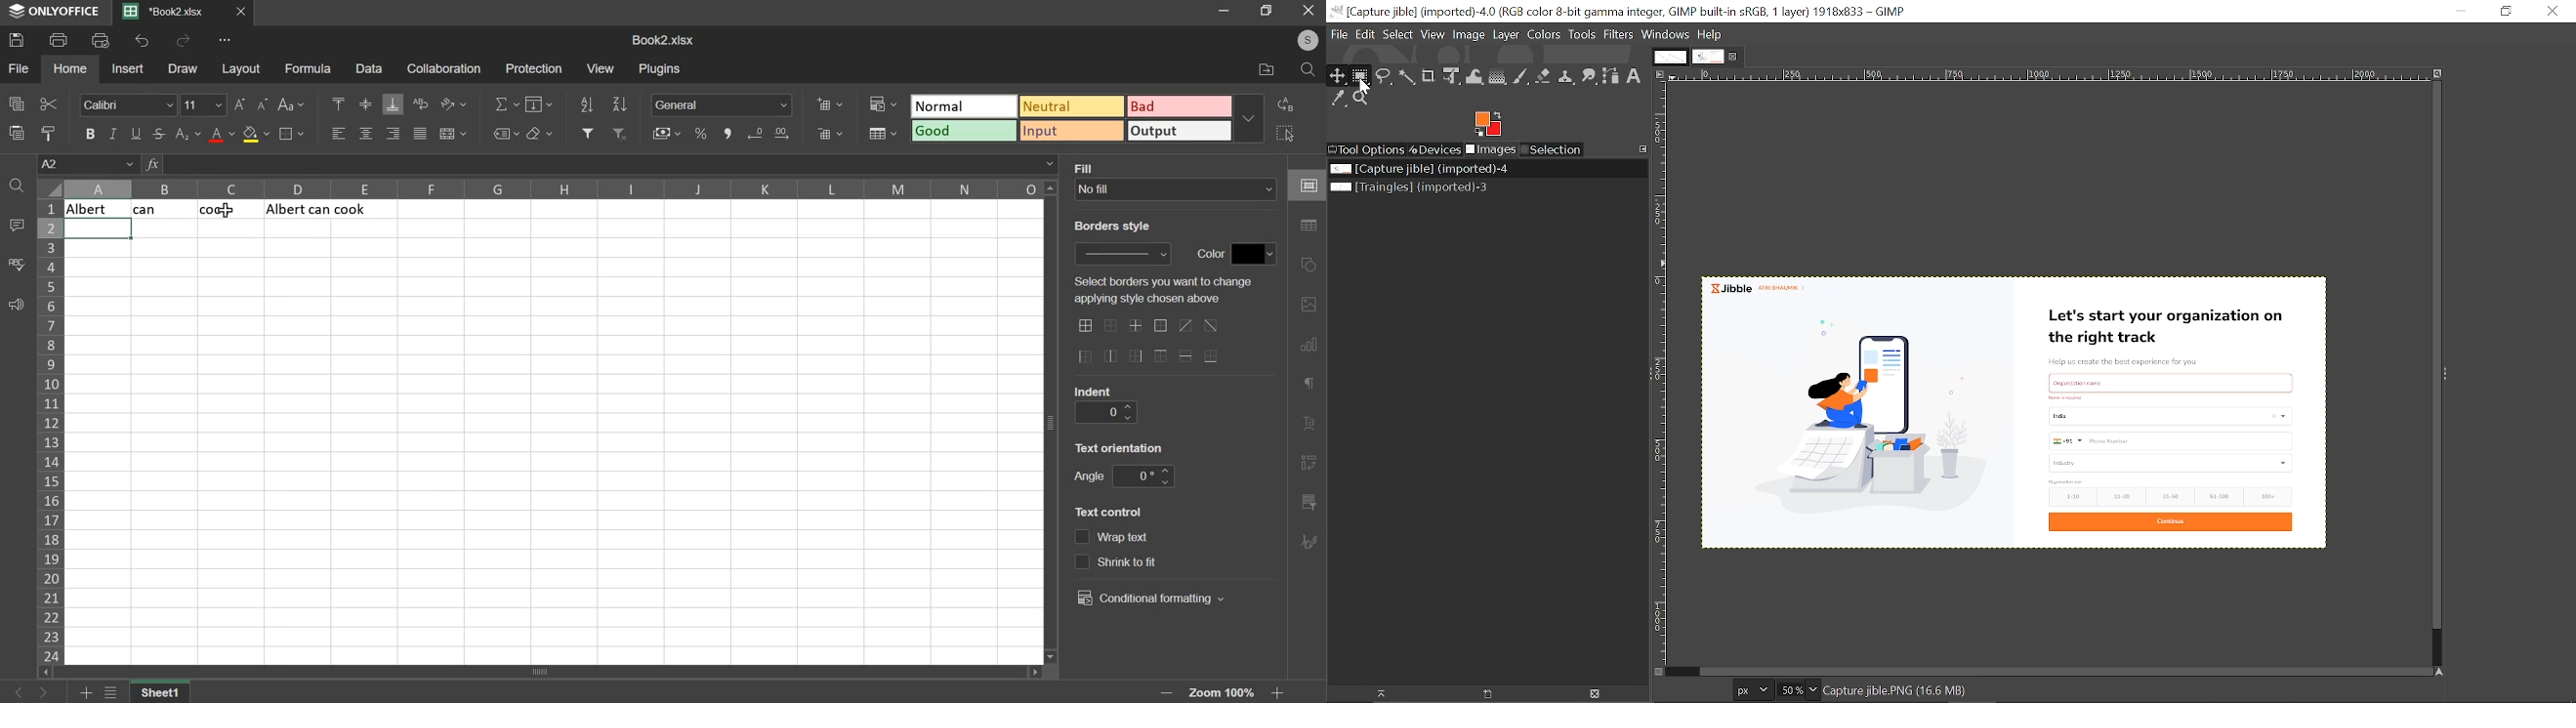 This screenshot has width=2576, height=728. I want to click on Select, so click(1398, 34).